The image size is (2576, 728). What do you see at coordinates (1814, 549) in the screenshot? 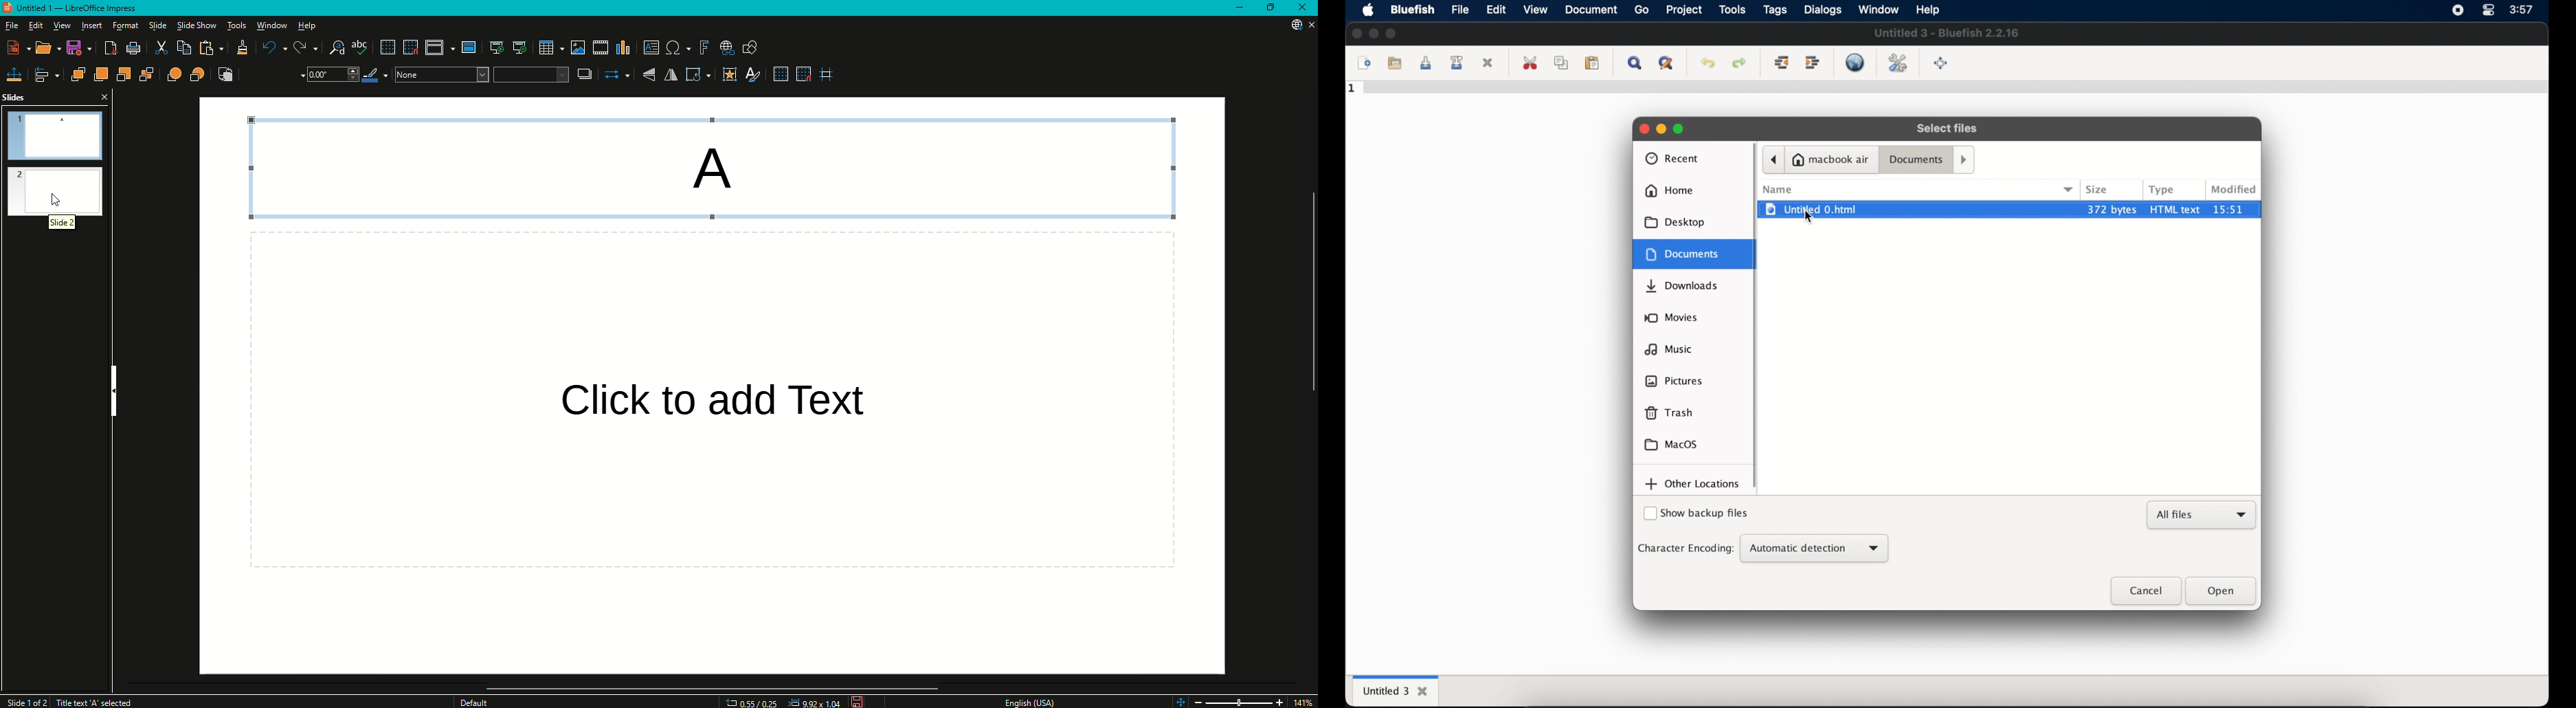
I see `automatic detection dropdown` at bounding box center [1814, 549].